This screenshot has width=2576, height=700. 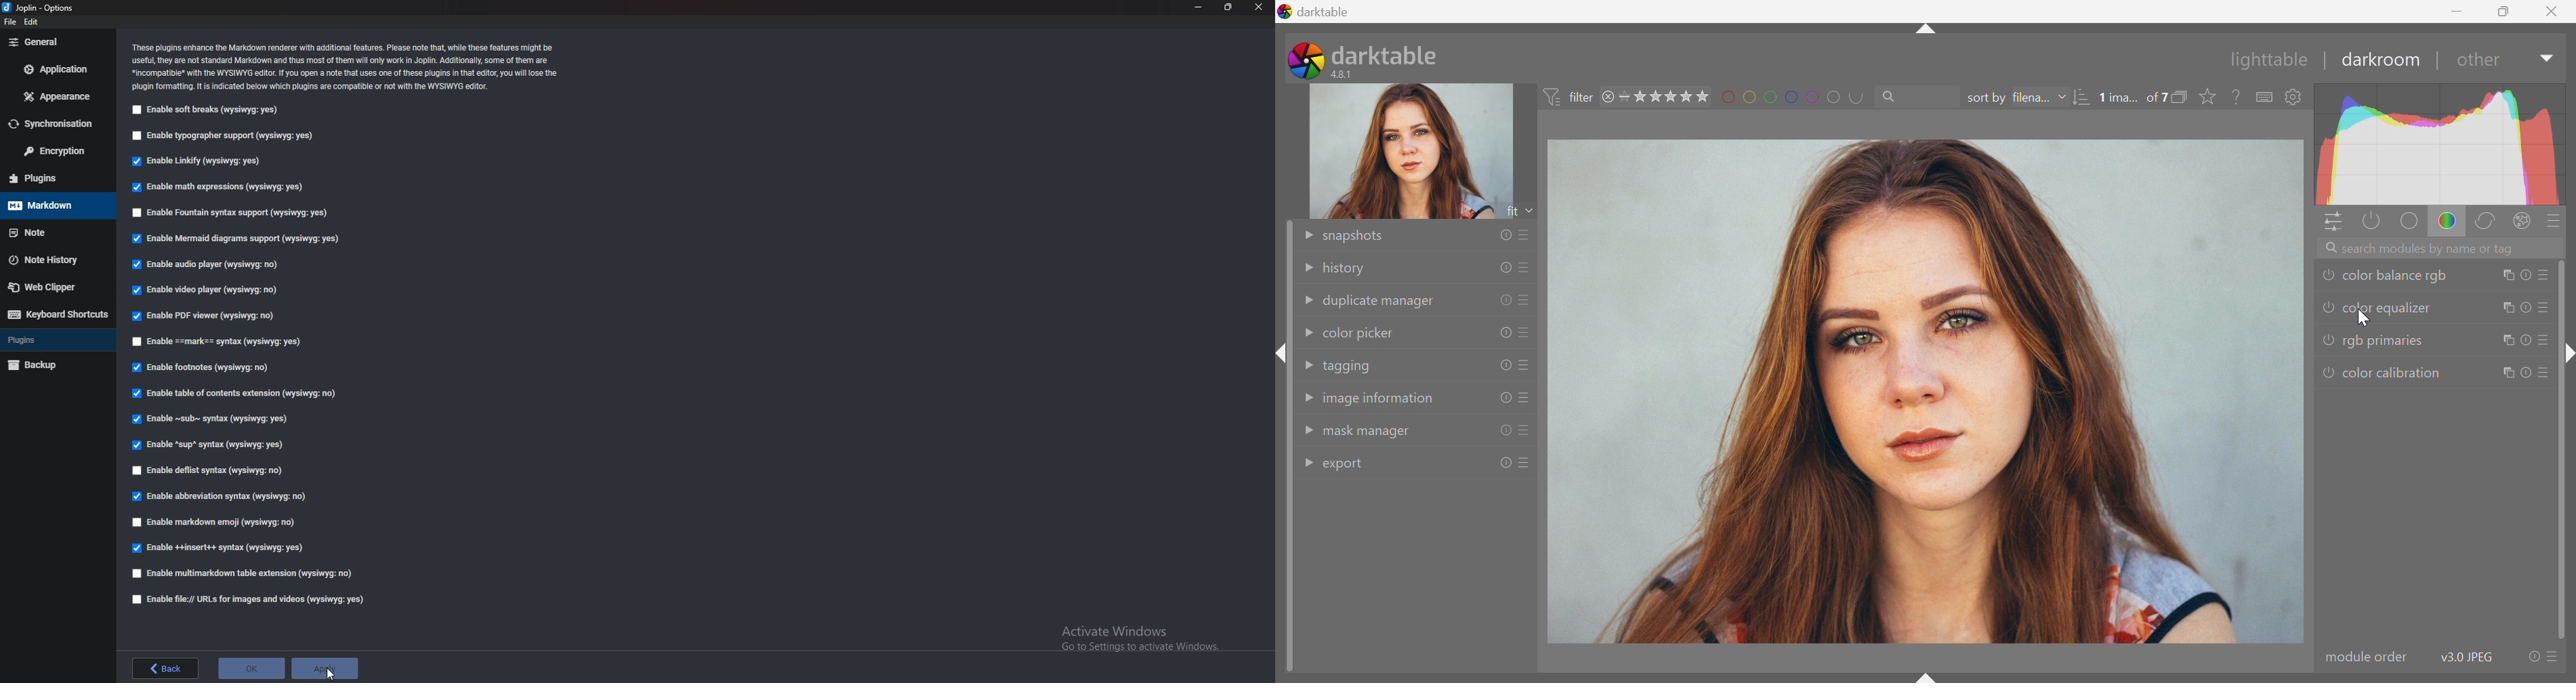 What do you see at coordinates (233, 213) in the screenshot?
I see `Enable fountain syntax support` at bounding box center [233, 213].